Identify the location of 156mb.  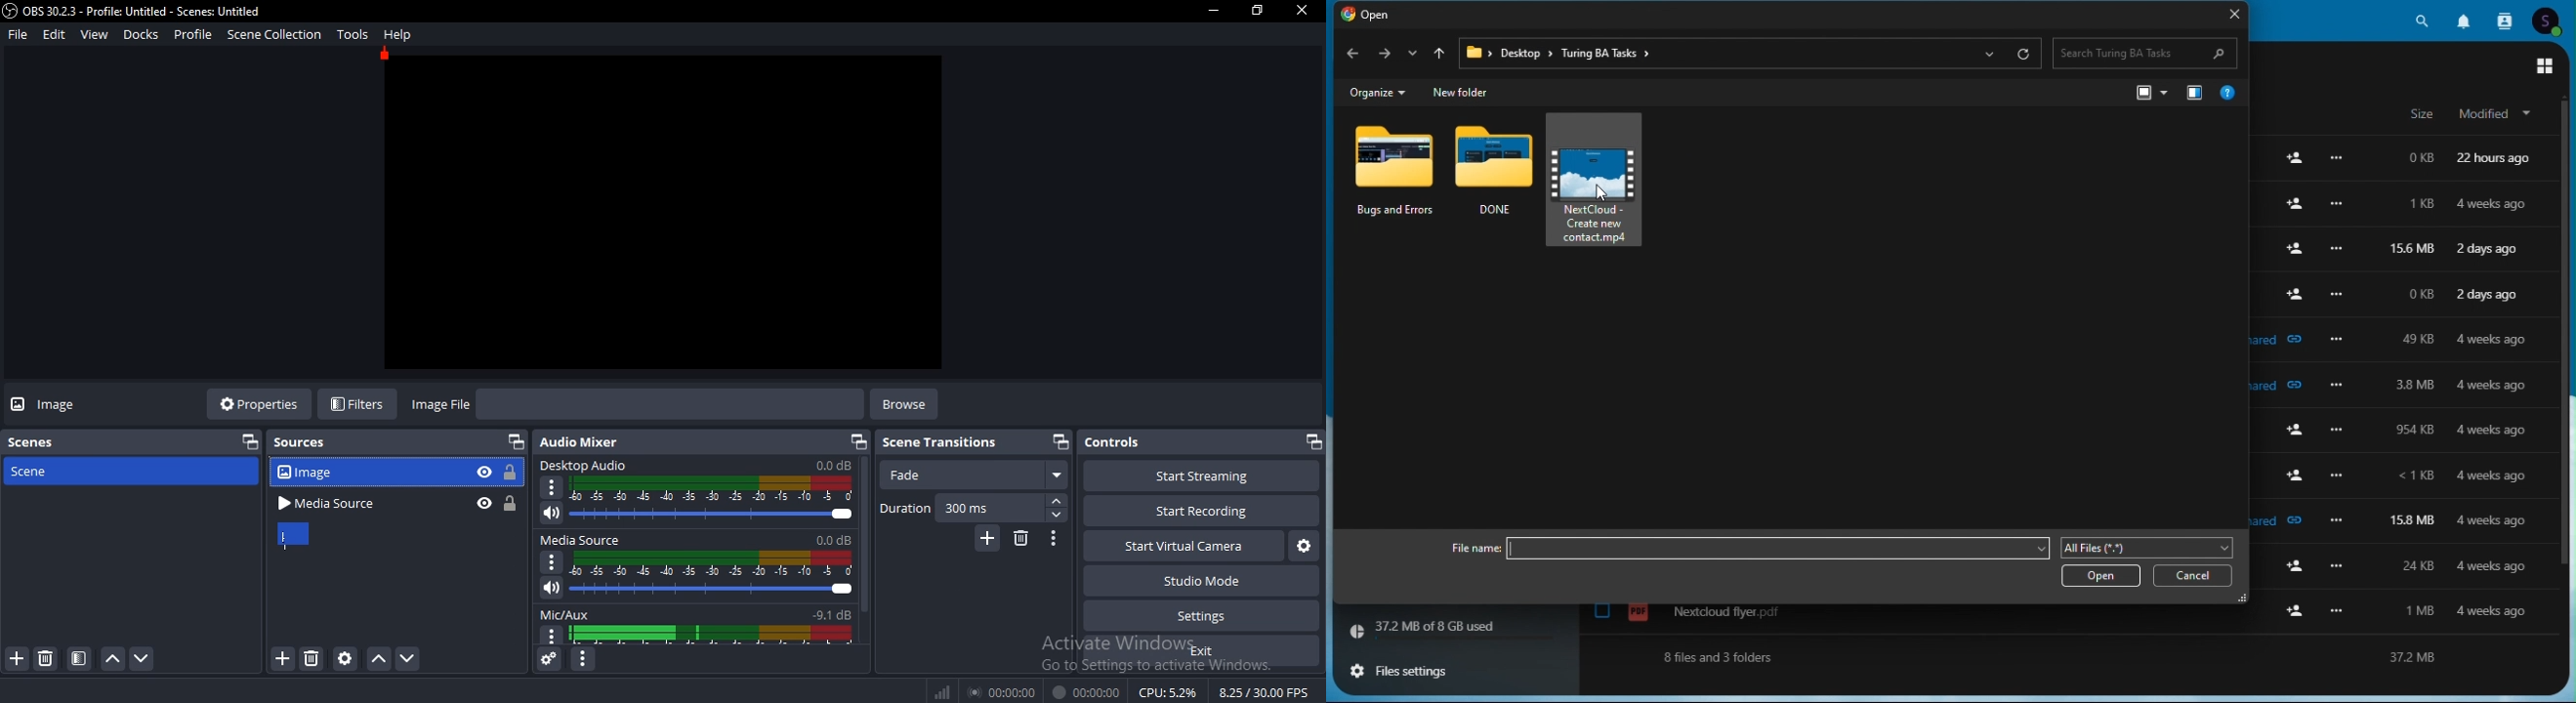
(2415, 249).